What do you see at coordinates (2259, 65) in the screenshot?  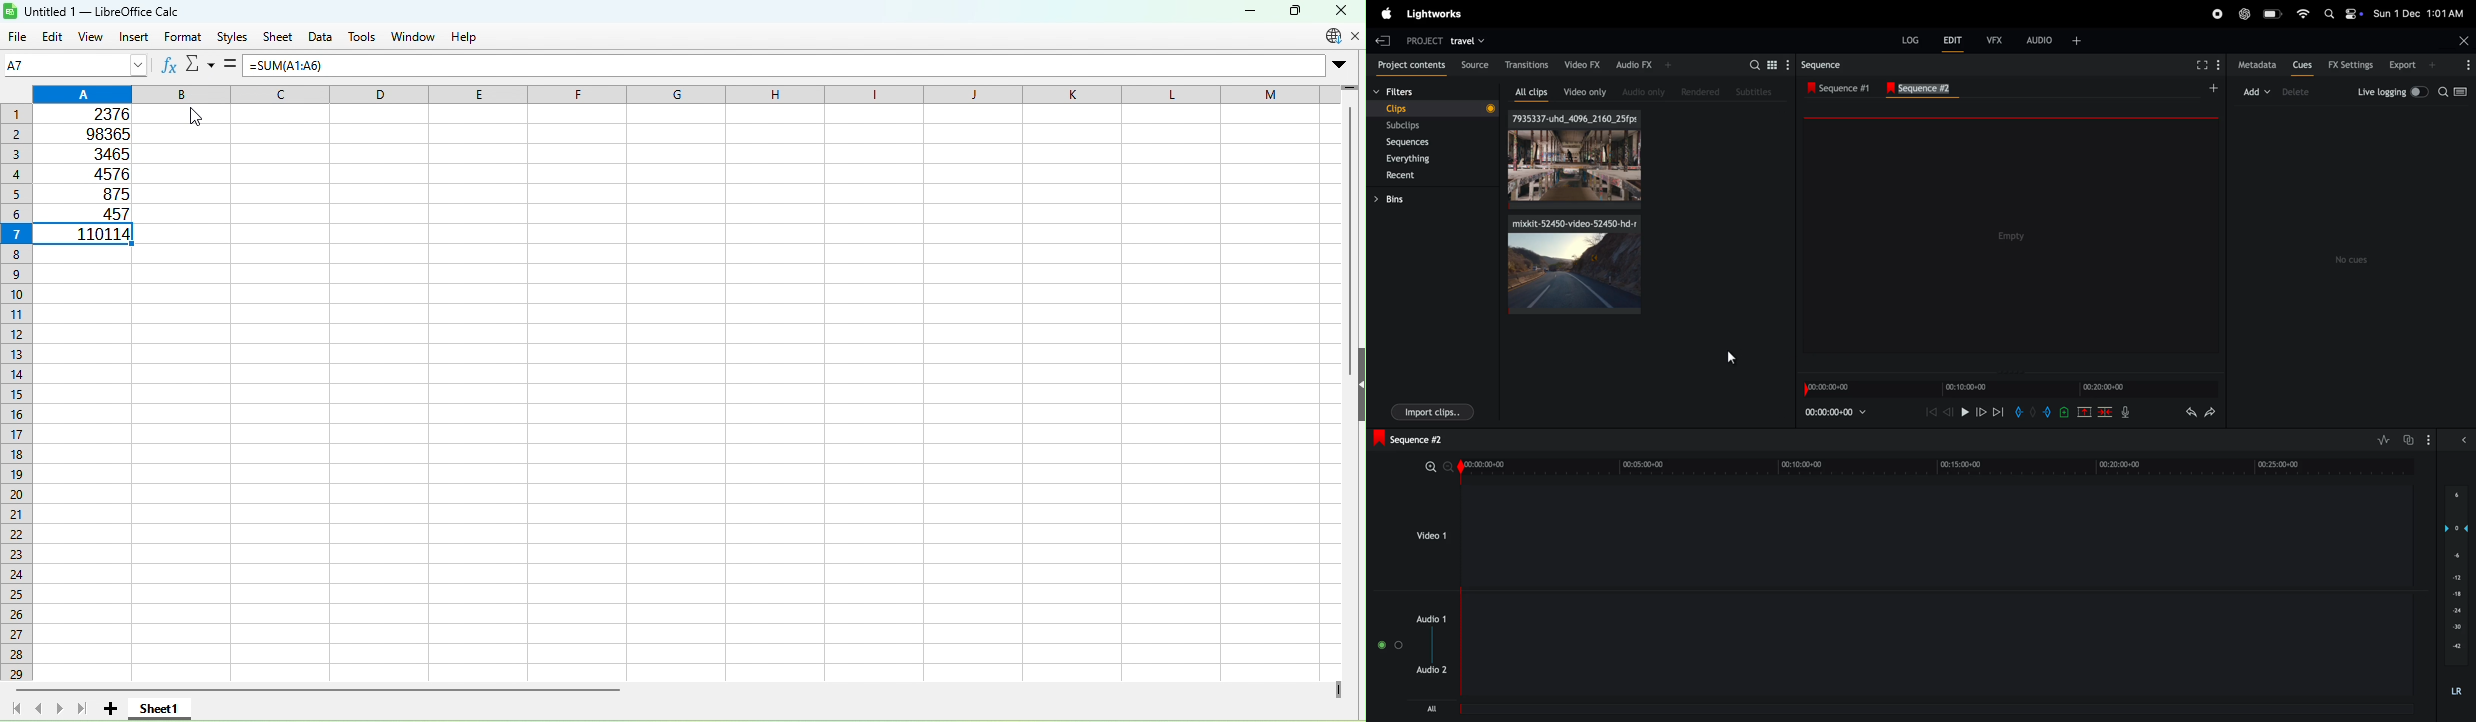 I see `metadata` at bounding box center [2259, 65].